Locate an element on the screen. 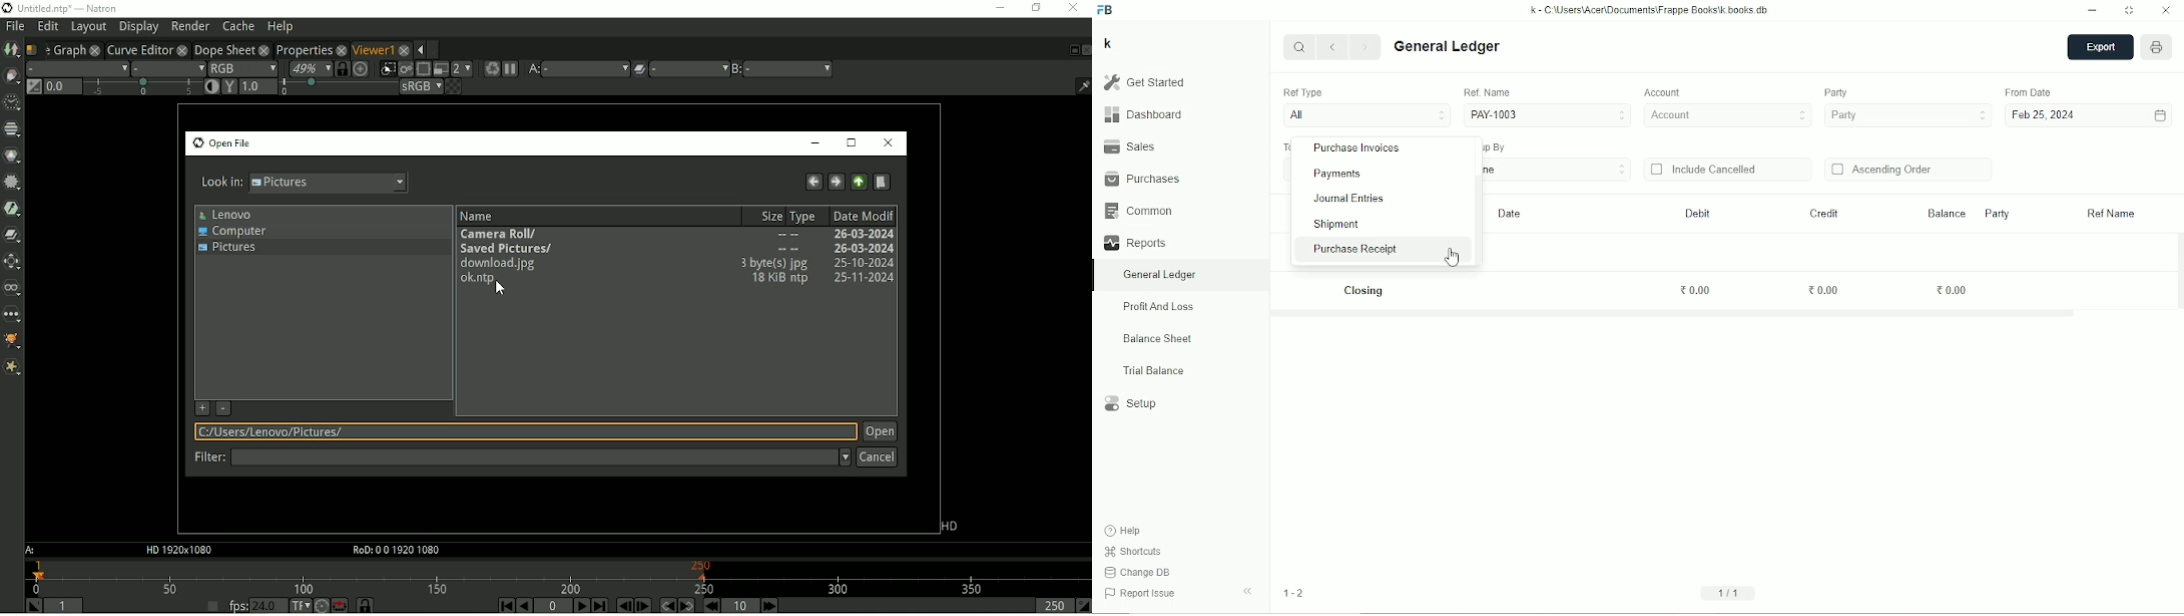  Balance sheet is located at coordinates (1158, 338).